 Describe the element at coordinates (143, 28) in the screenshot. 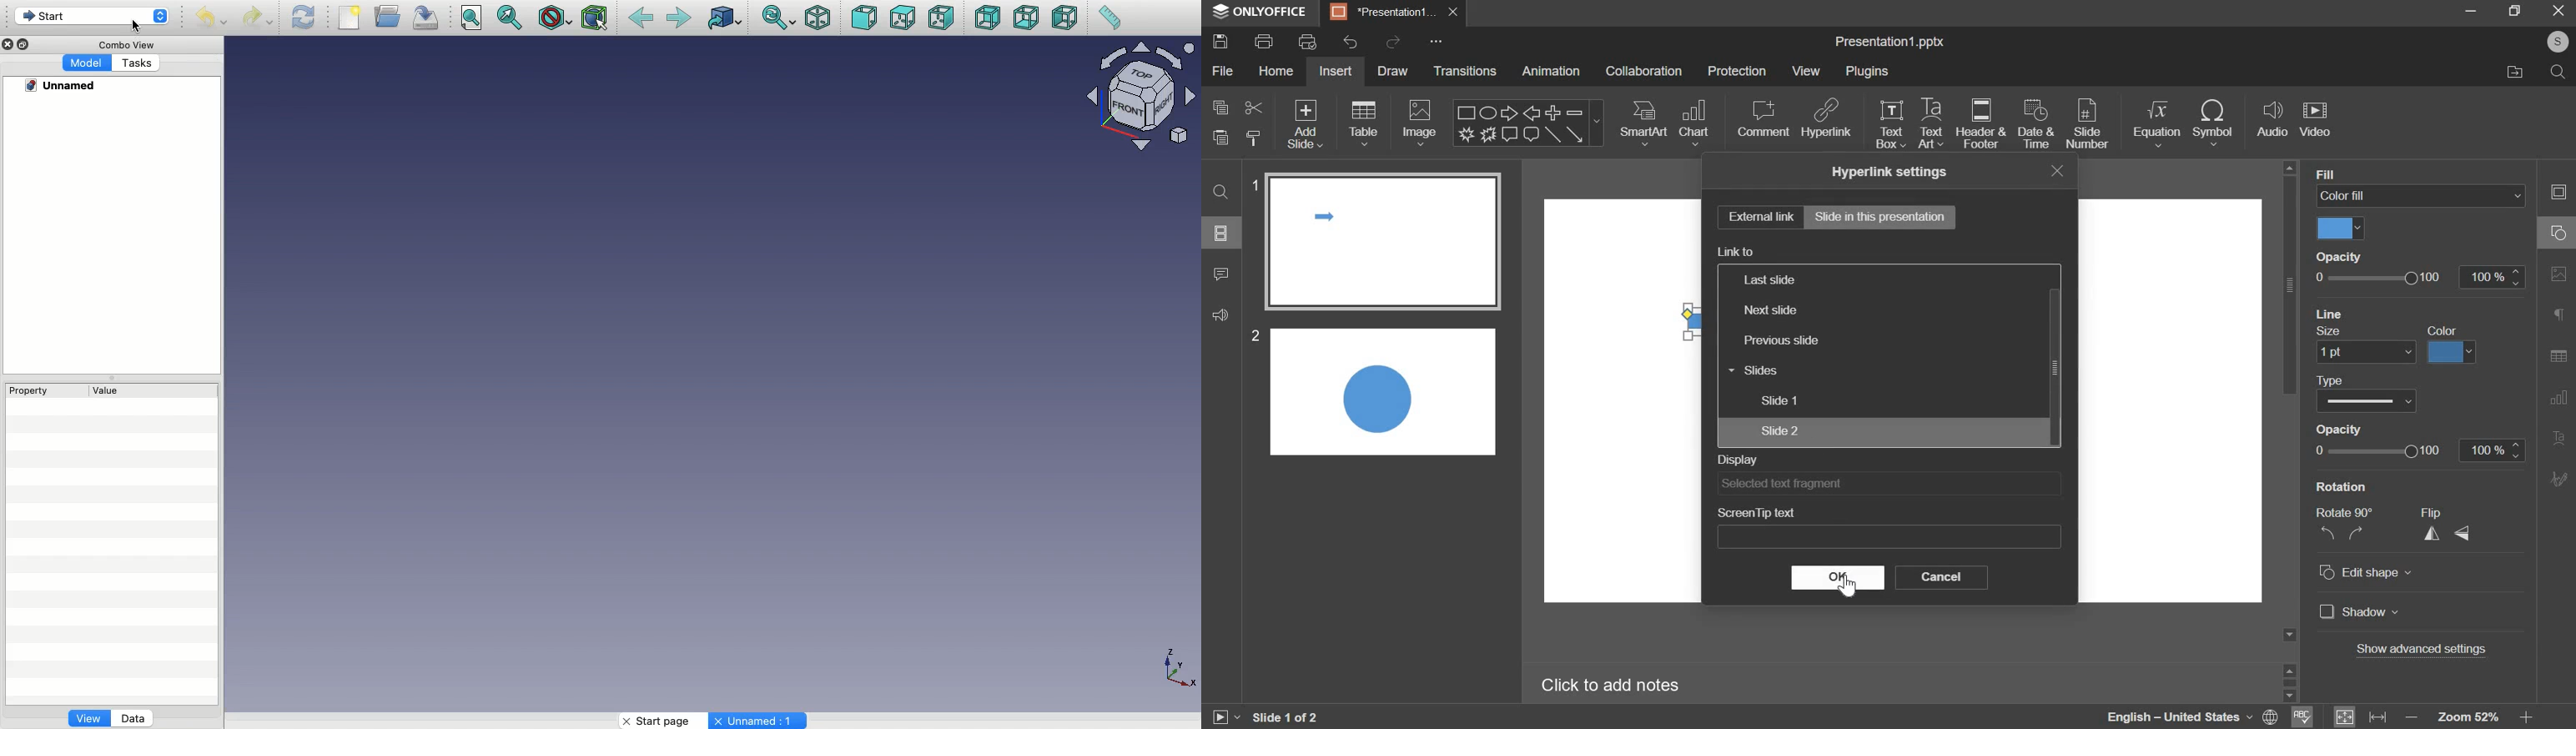

I see `Click` at that location.